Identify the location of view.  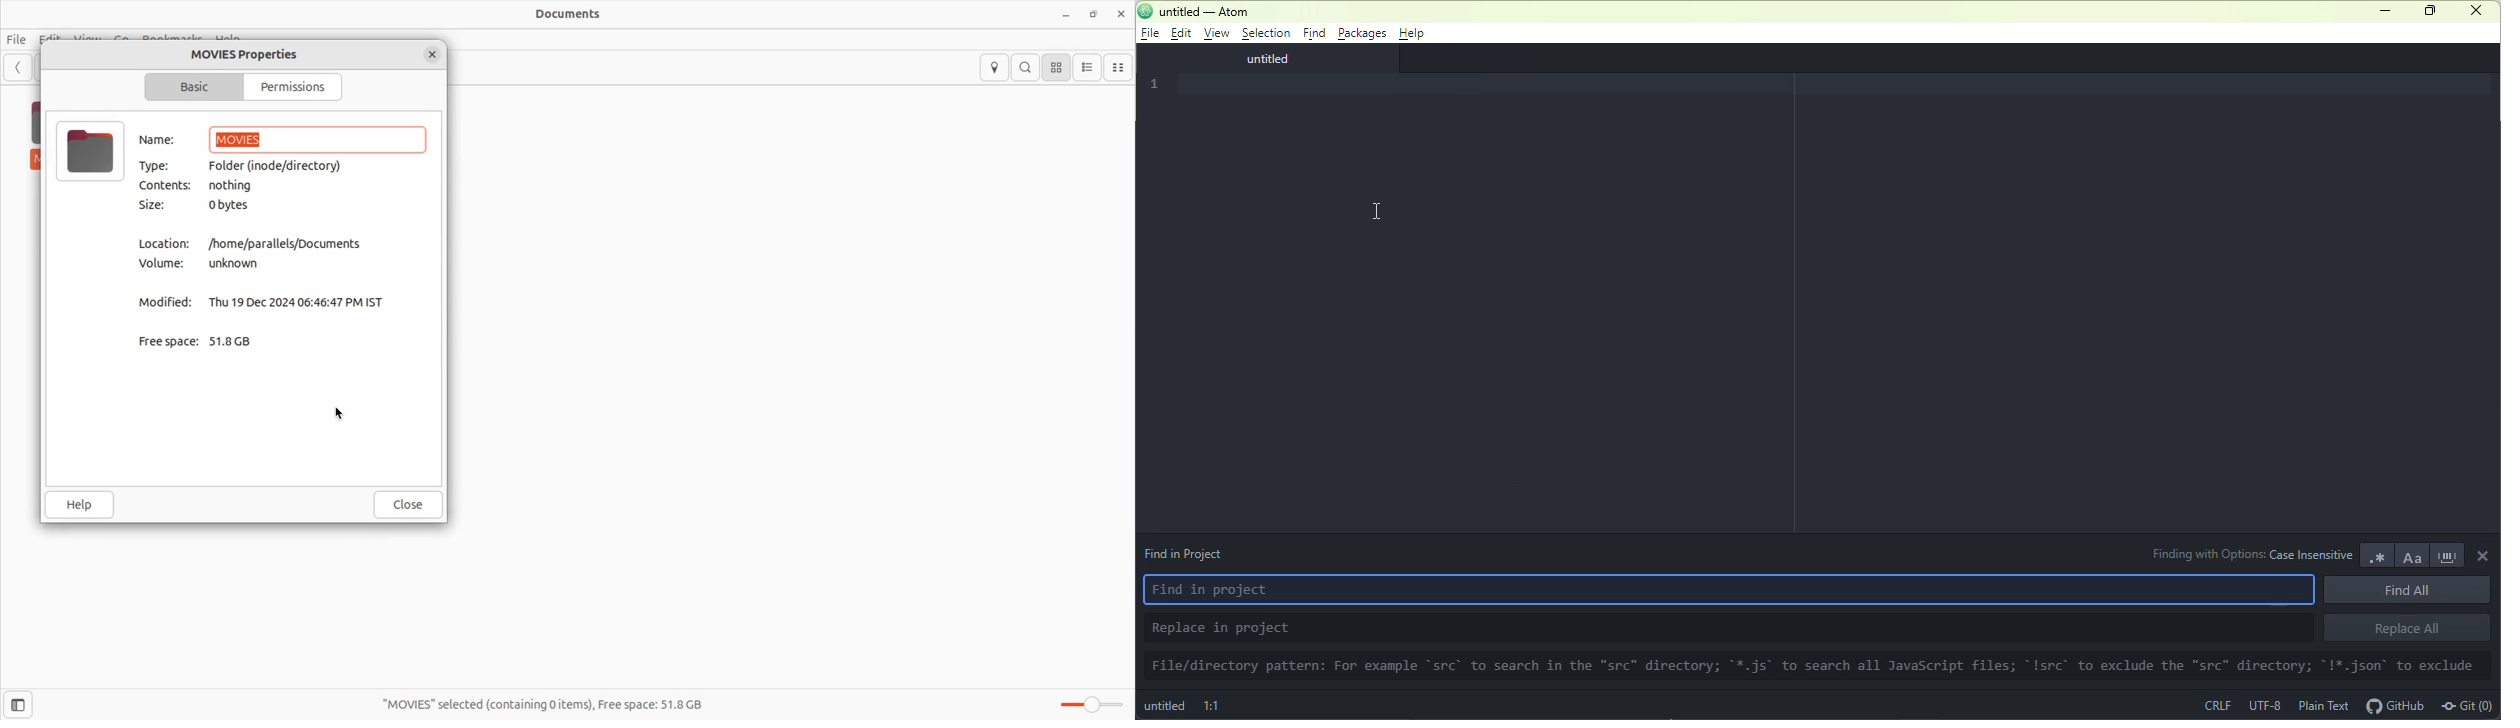
(1214, 34).